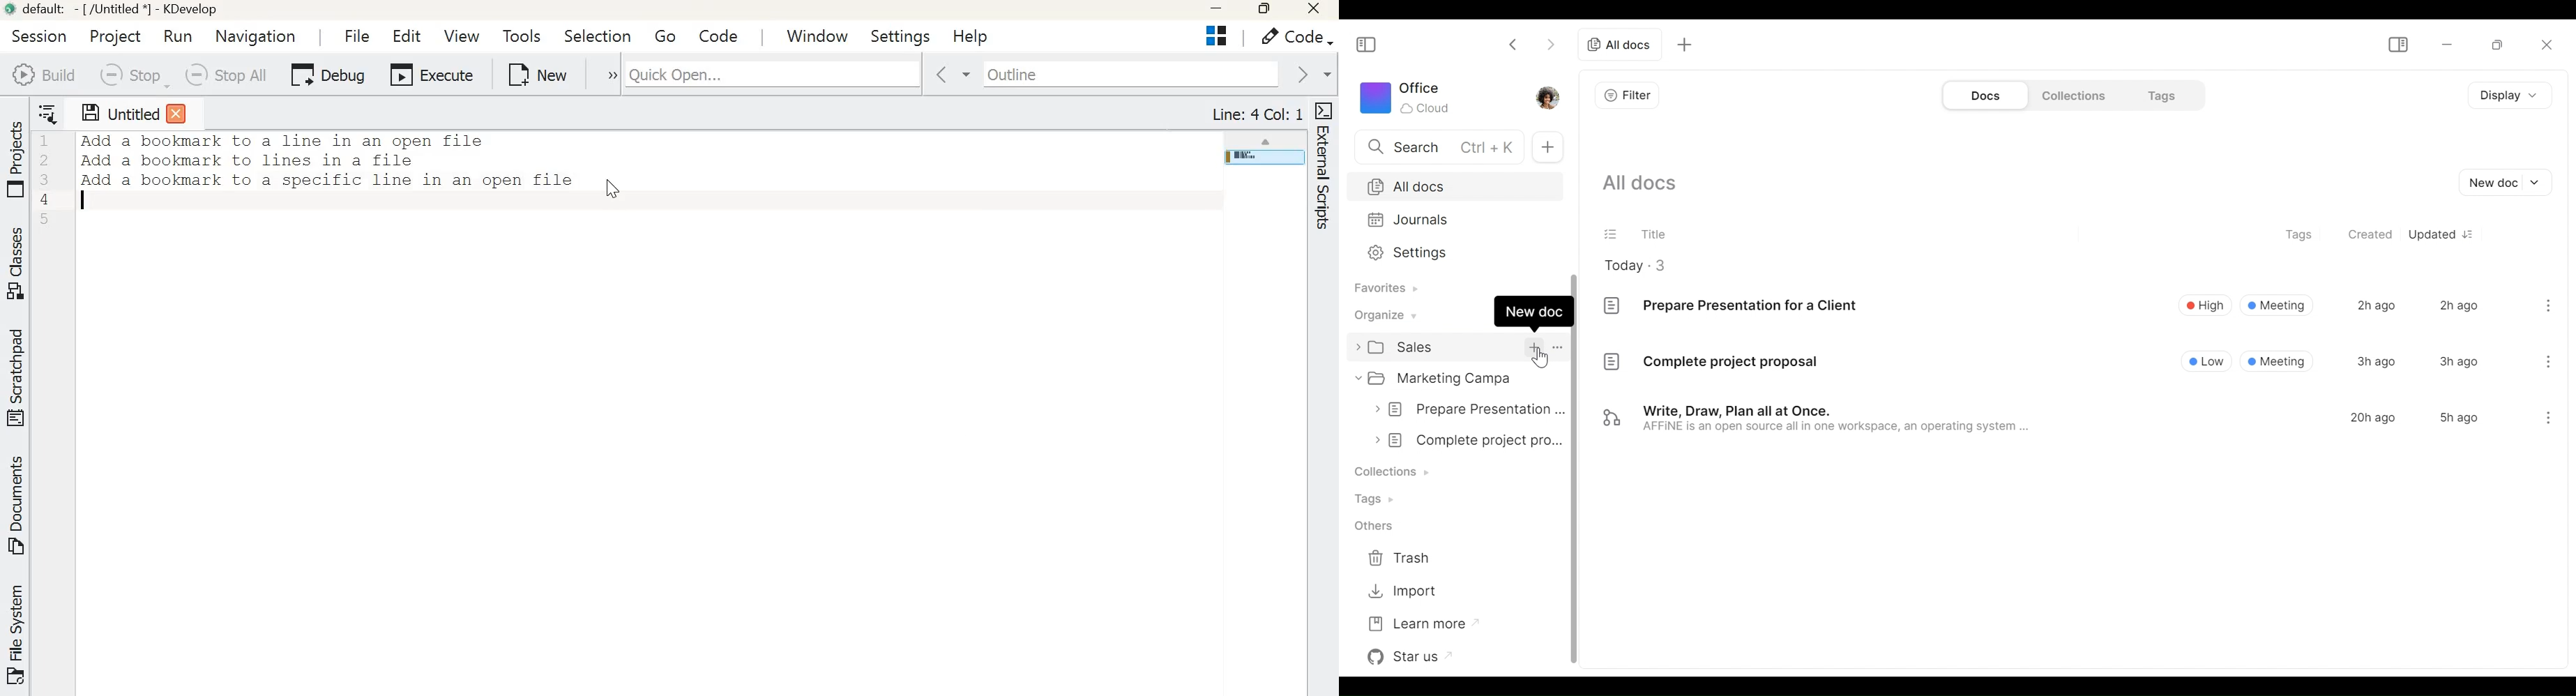 The height and width of the screenshot is (700, 2576). What do you see at coordinates (2472, 234) in the screenshot?
I see `Sort` at bounding box center [2472, 234].